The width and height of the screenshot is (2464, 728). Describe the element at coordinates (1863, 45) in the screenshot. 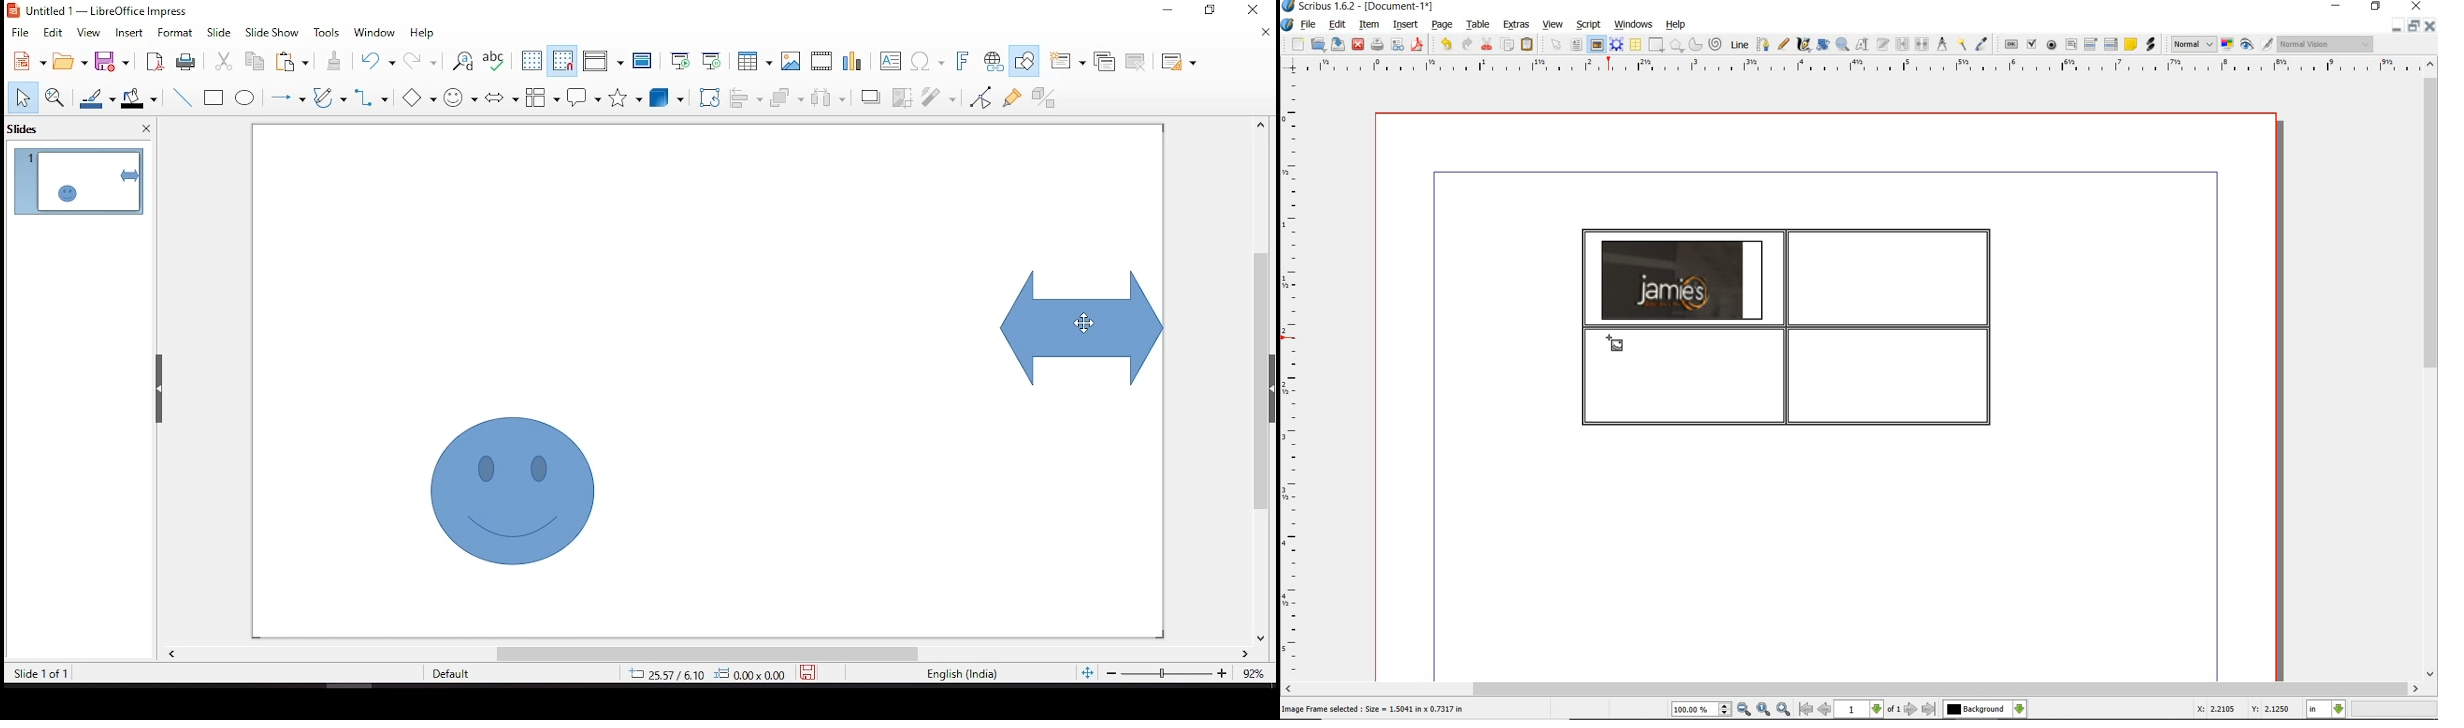

I see `edit contents of frame` at that location.